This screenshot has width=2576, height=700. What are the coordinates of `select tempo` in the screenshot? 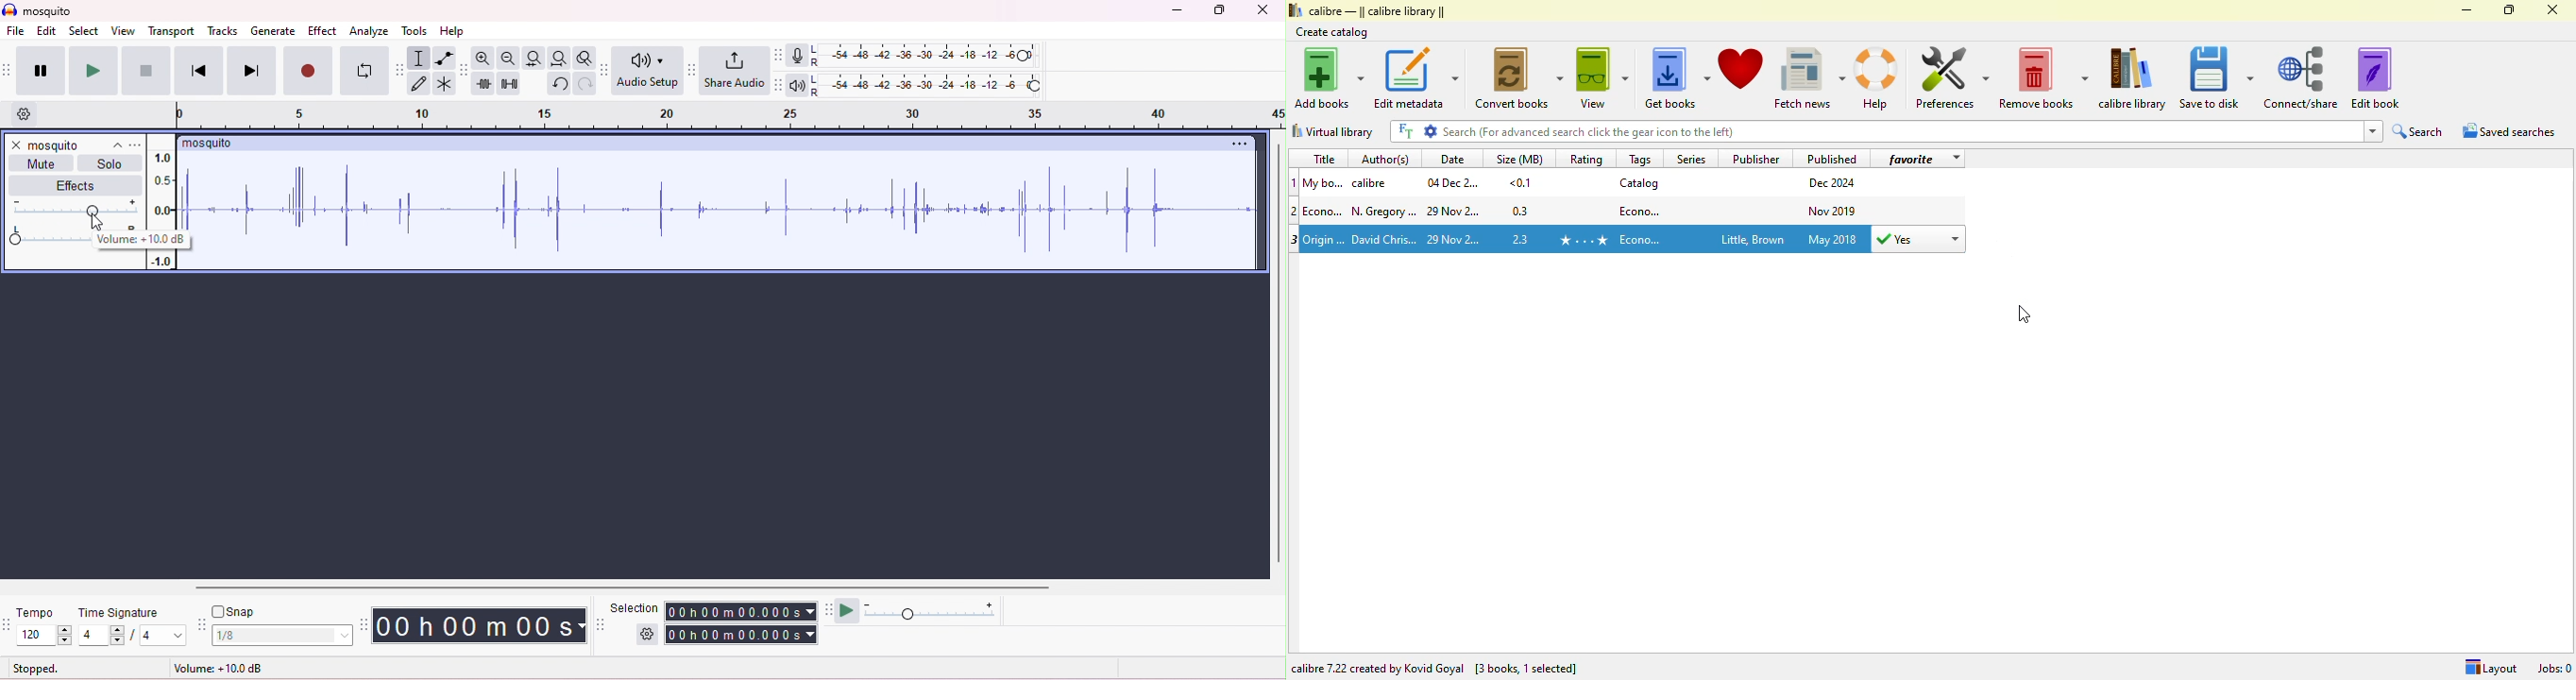 It's located at (43, 635).